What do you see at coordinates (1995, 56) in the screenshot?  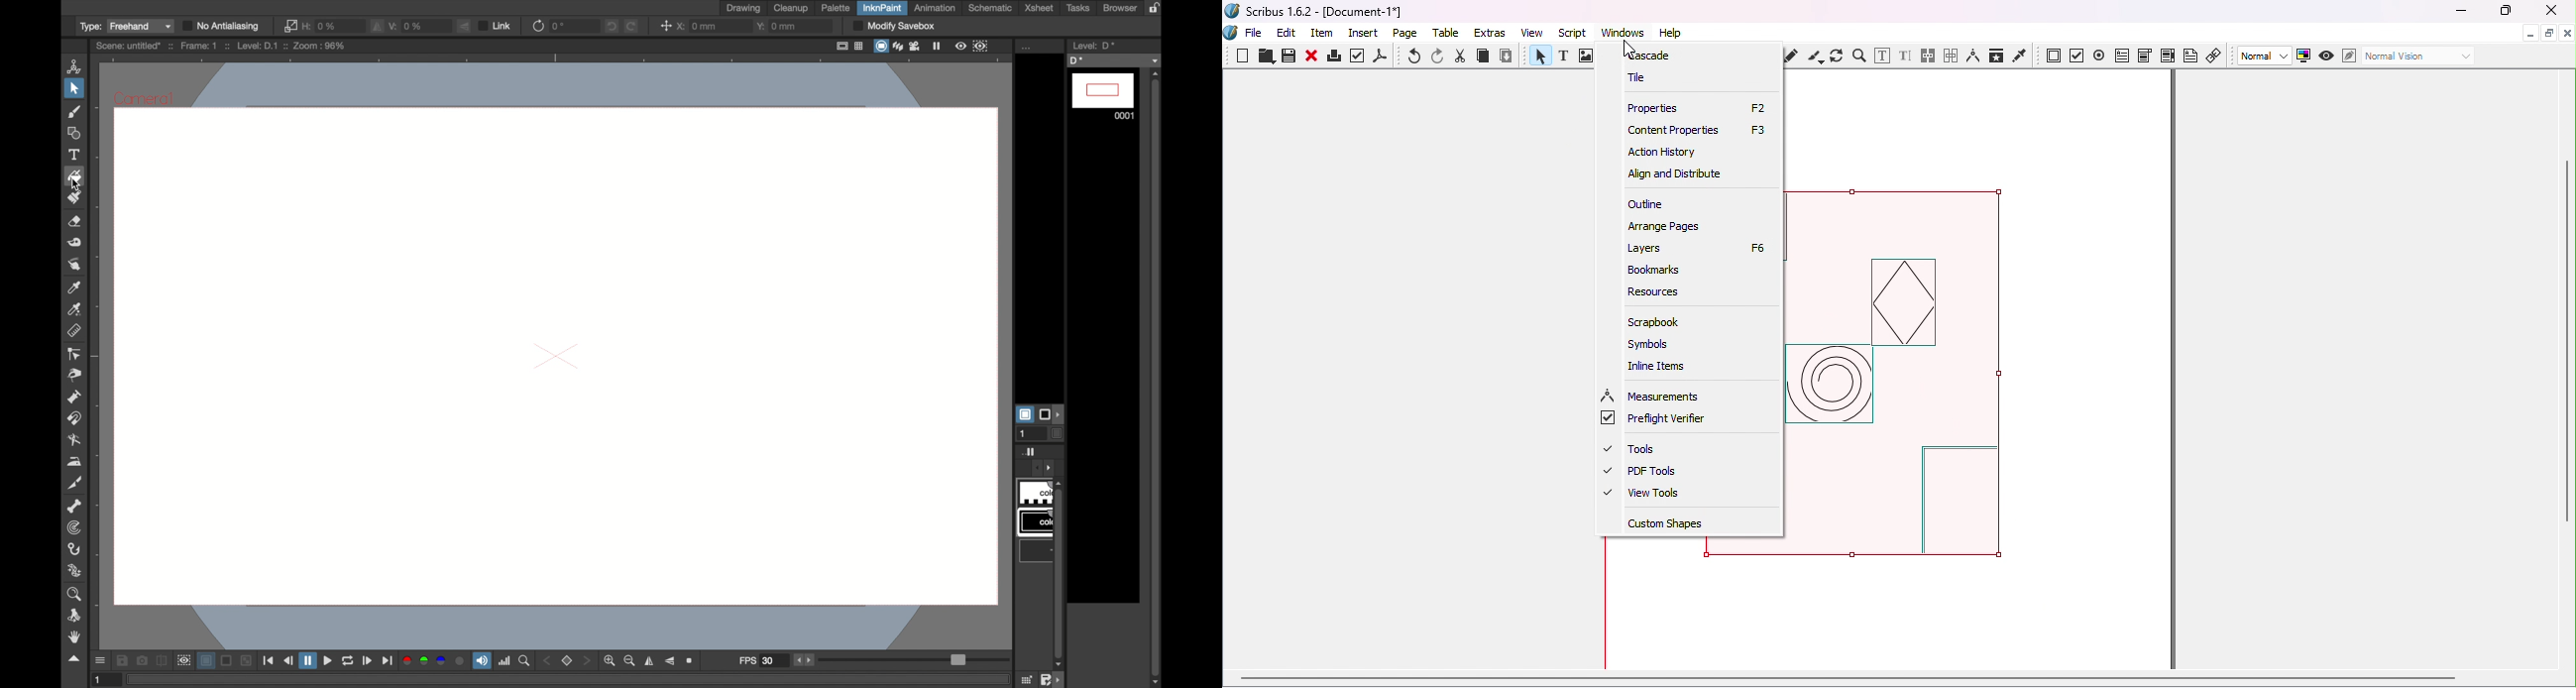 I see `Copy item properties` at bounding box center [1995, 56].